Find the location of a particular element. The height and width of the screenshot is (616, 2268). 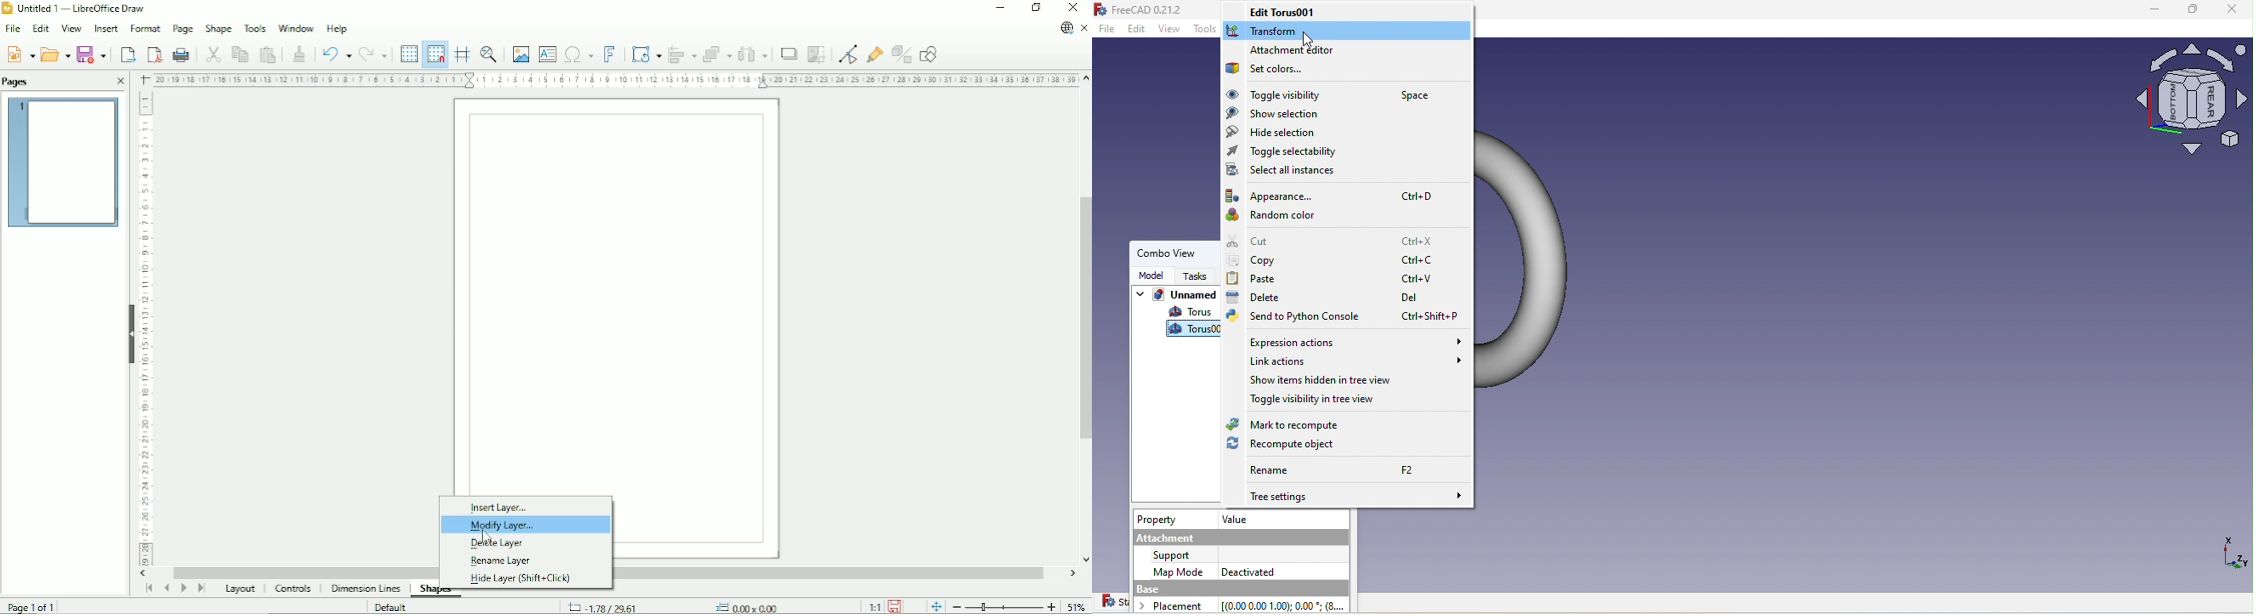

Print is located at coordinates (181, 54).